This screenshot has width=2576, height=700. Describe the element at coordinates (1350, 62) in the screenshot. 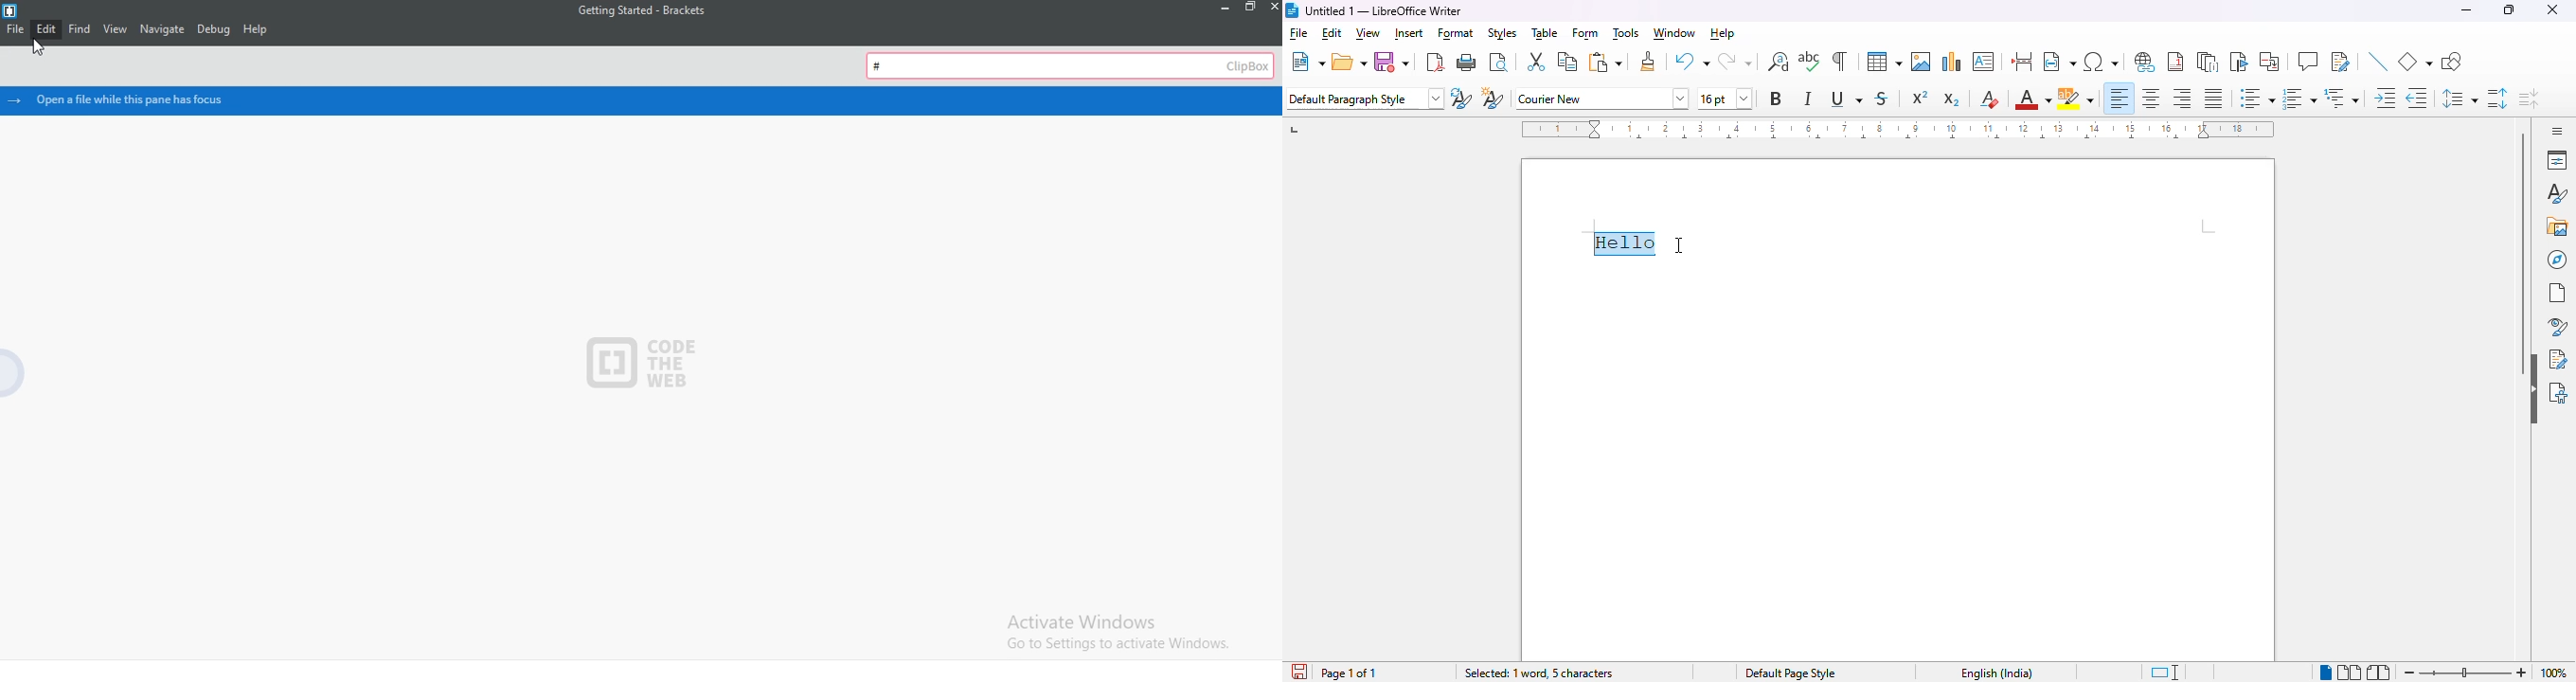

I see `open` at that location.